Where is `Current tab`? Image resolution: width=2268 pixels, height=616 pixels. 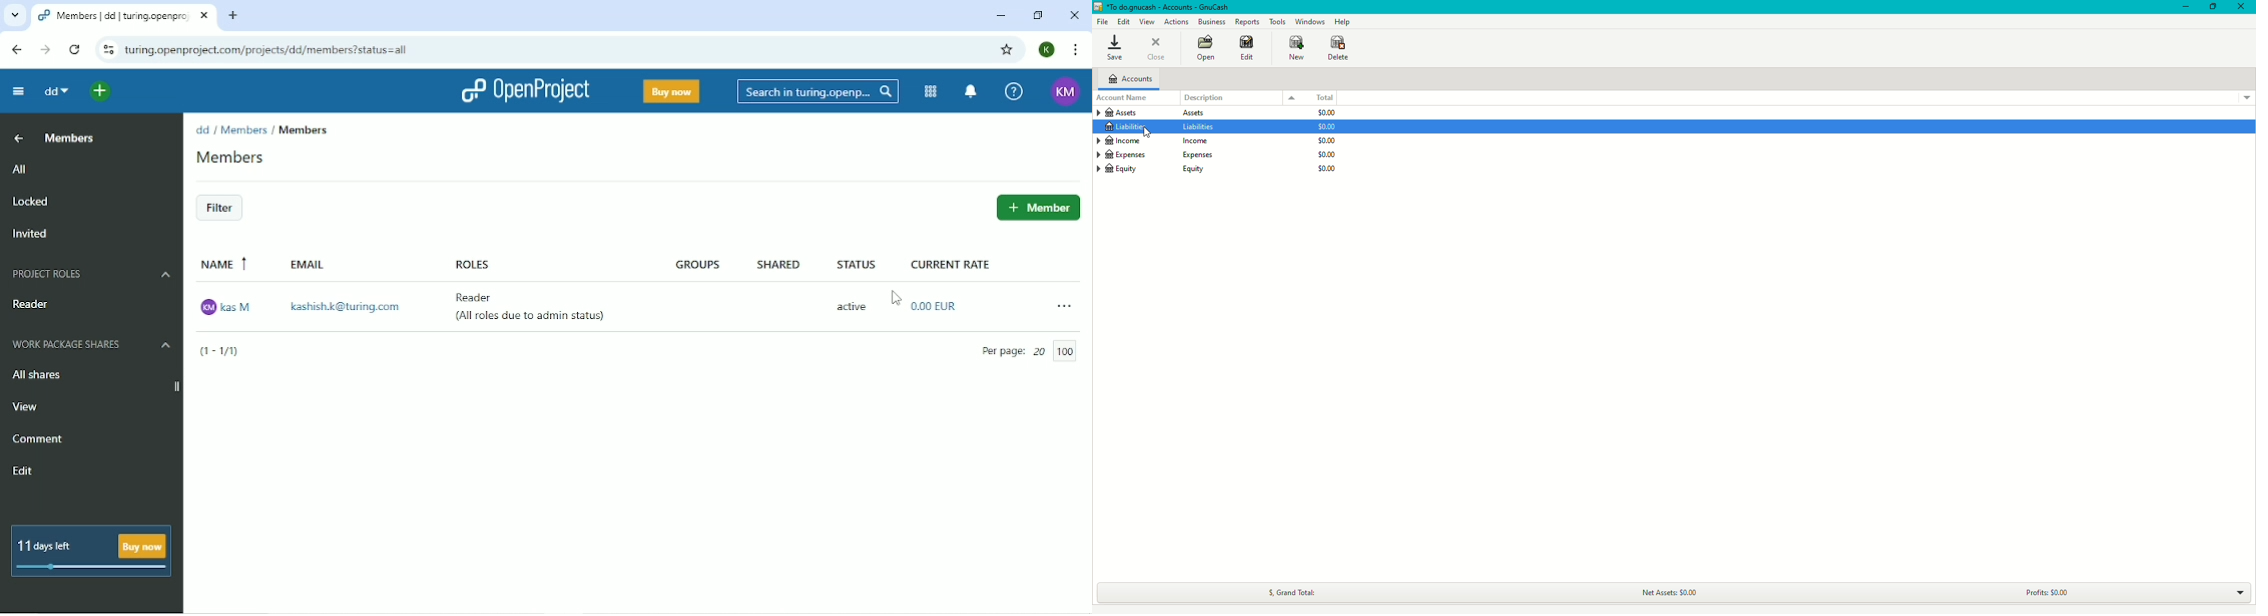 Current tab is located at coordinates (123, 15).